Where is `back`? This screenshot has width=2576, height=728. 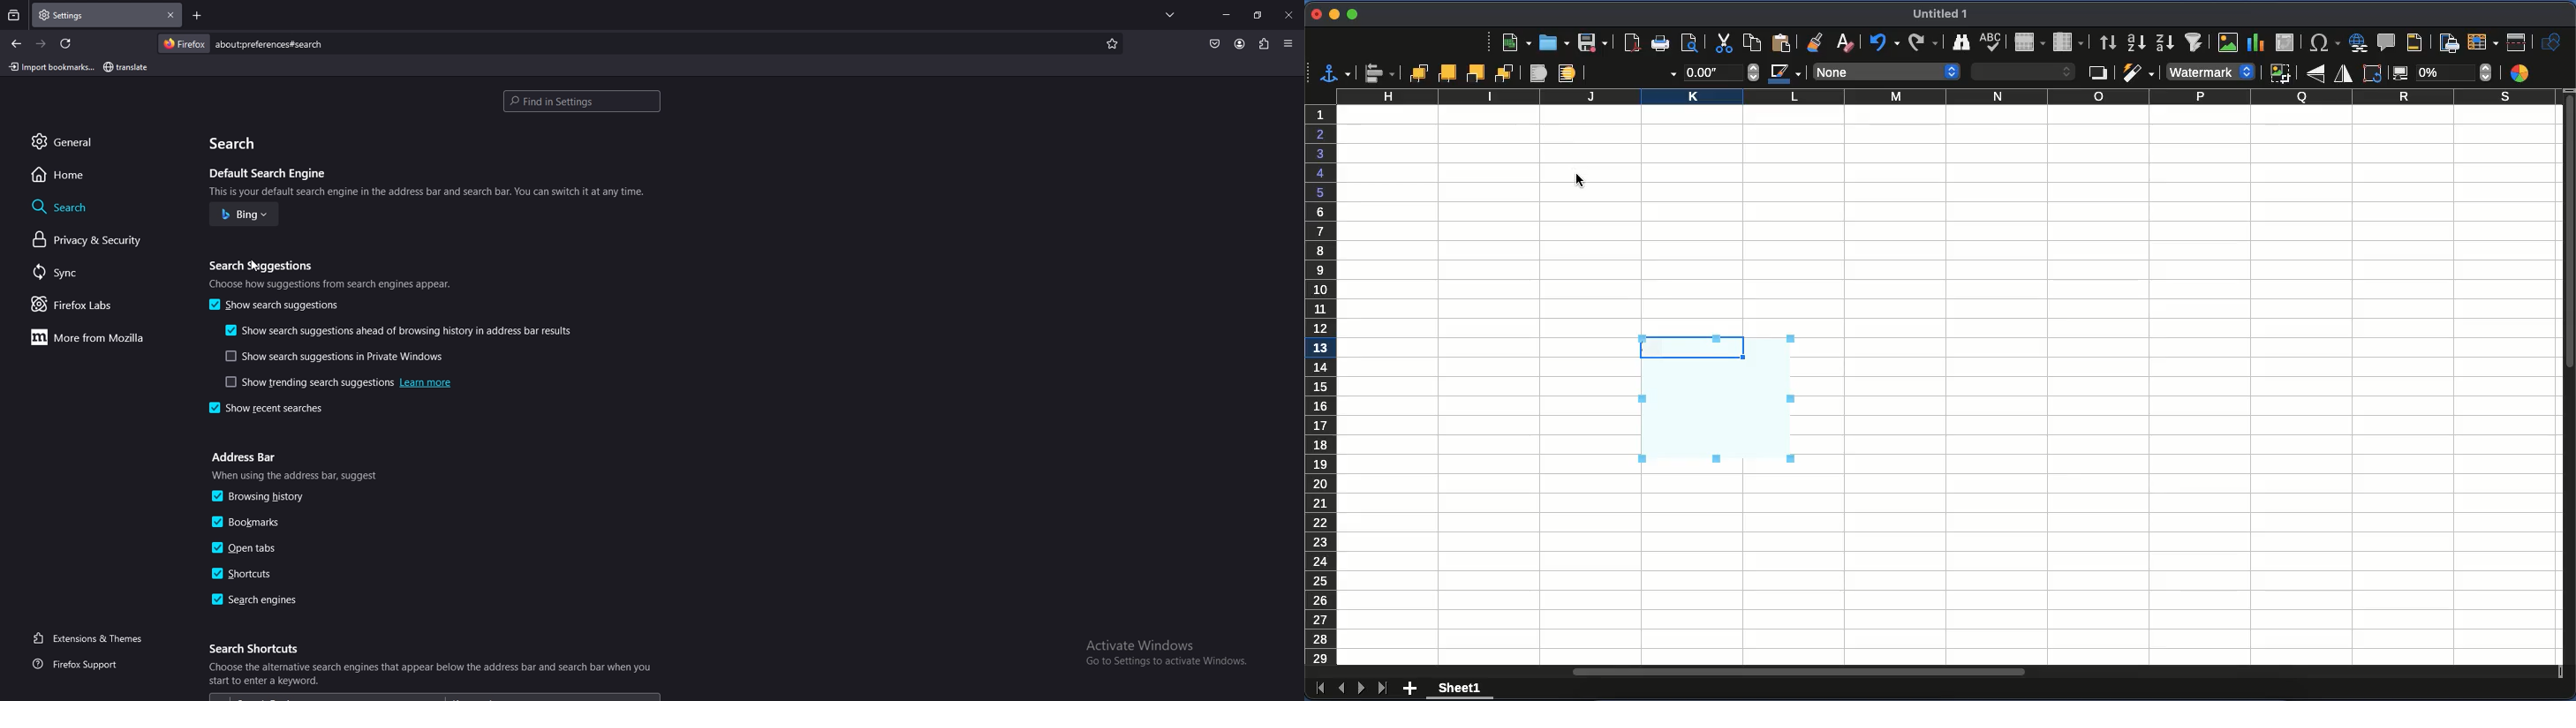
back is located at coordinates (18, 44).